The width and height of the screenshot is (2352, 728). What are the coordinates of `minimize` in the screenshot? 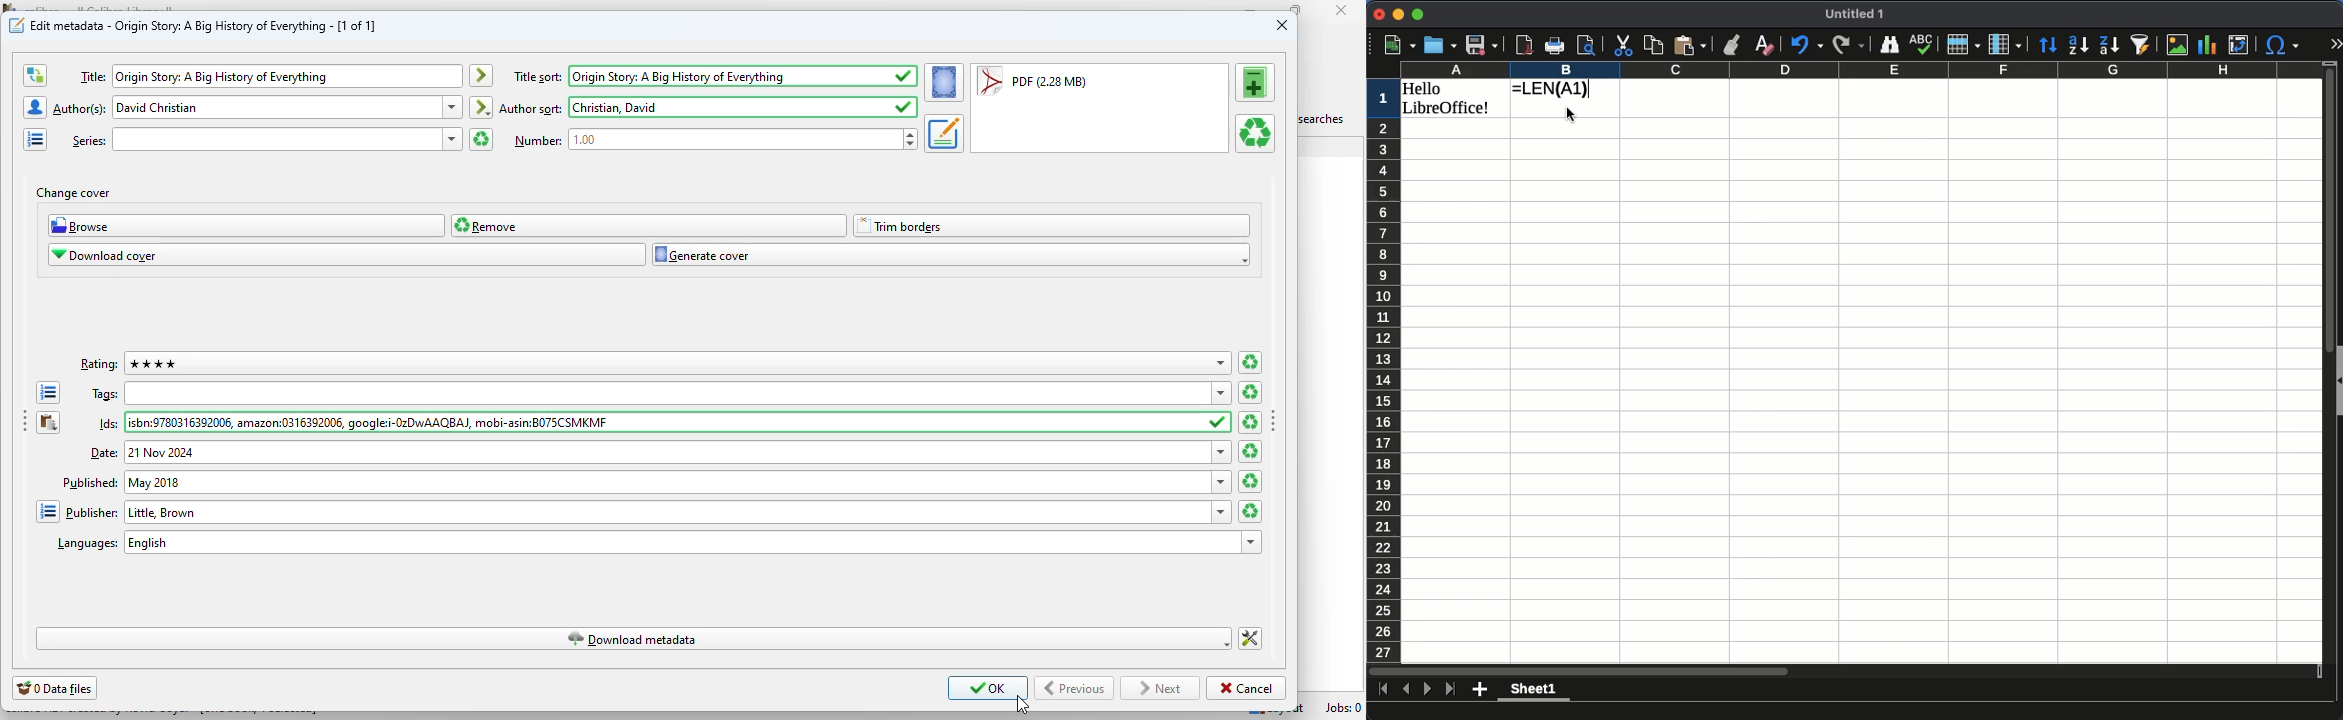 It's located at (1399, 15).